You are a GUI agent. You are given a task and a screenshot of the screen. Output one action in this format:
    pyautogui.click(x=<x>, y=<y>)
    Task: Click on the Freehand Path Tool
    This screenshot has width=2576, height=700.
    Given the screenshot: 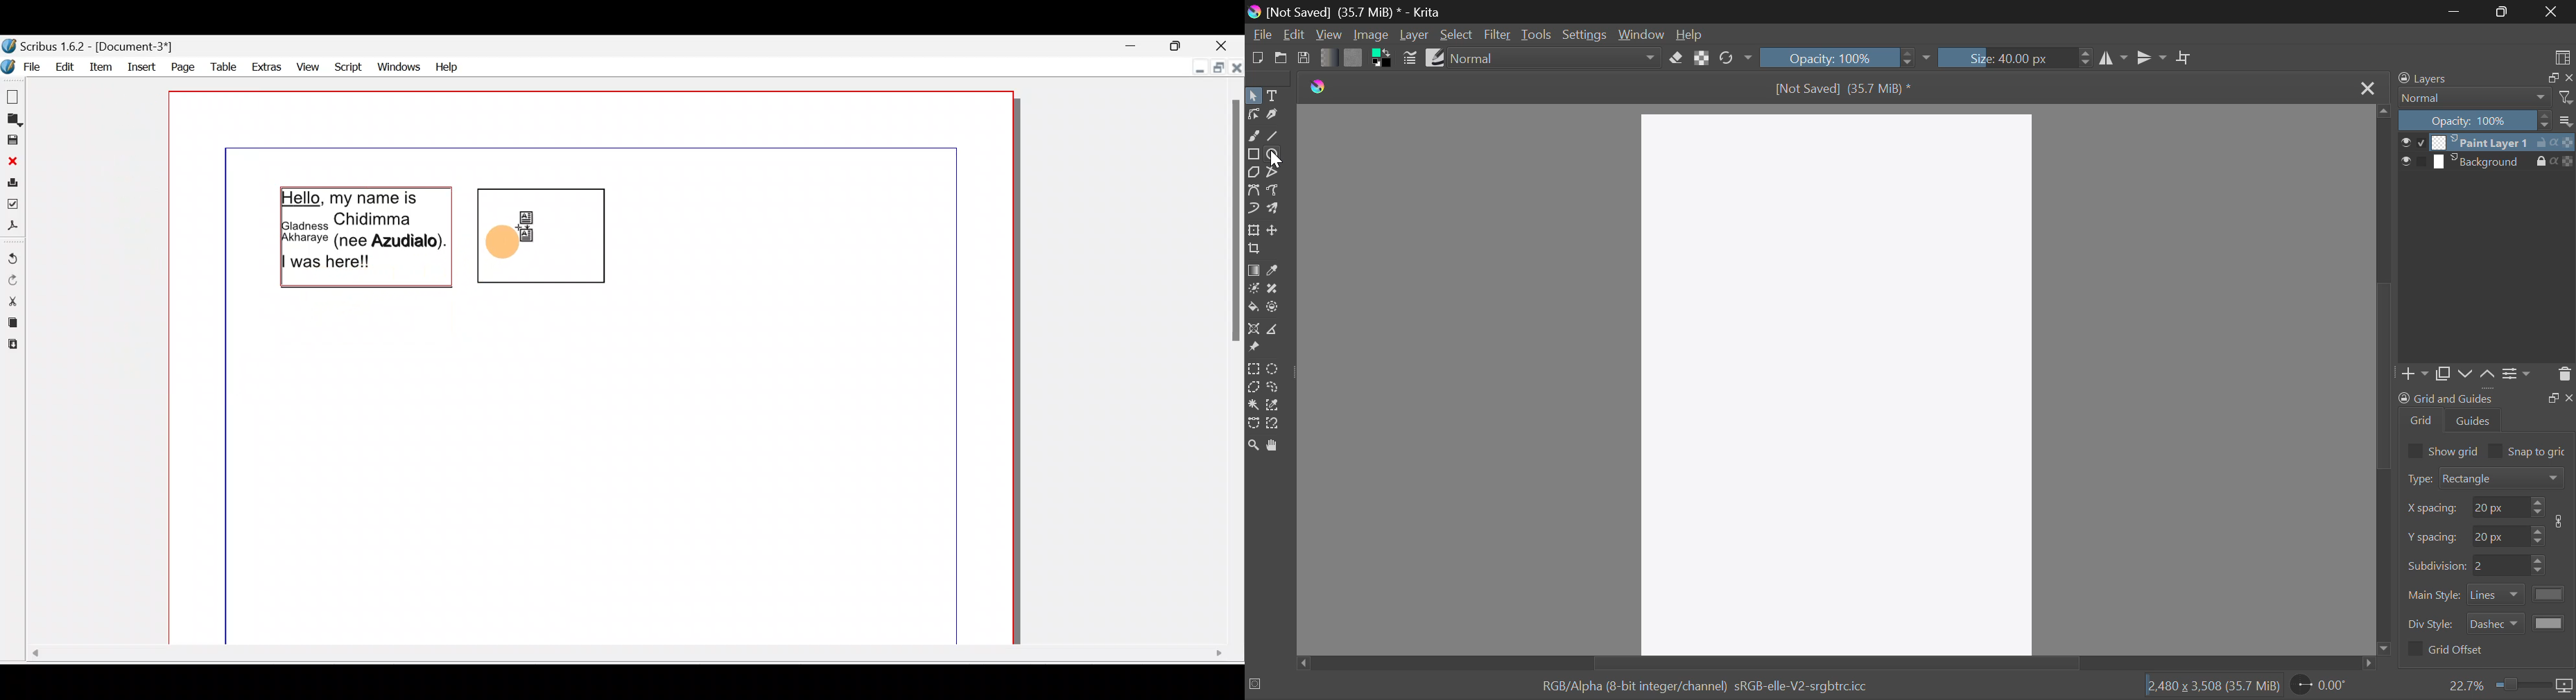 What is the action you would take?
    pyautogui.click(x=1274, y=189)
    